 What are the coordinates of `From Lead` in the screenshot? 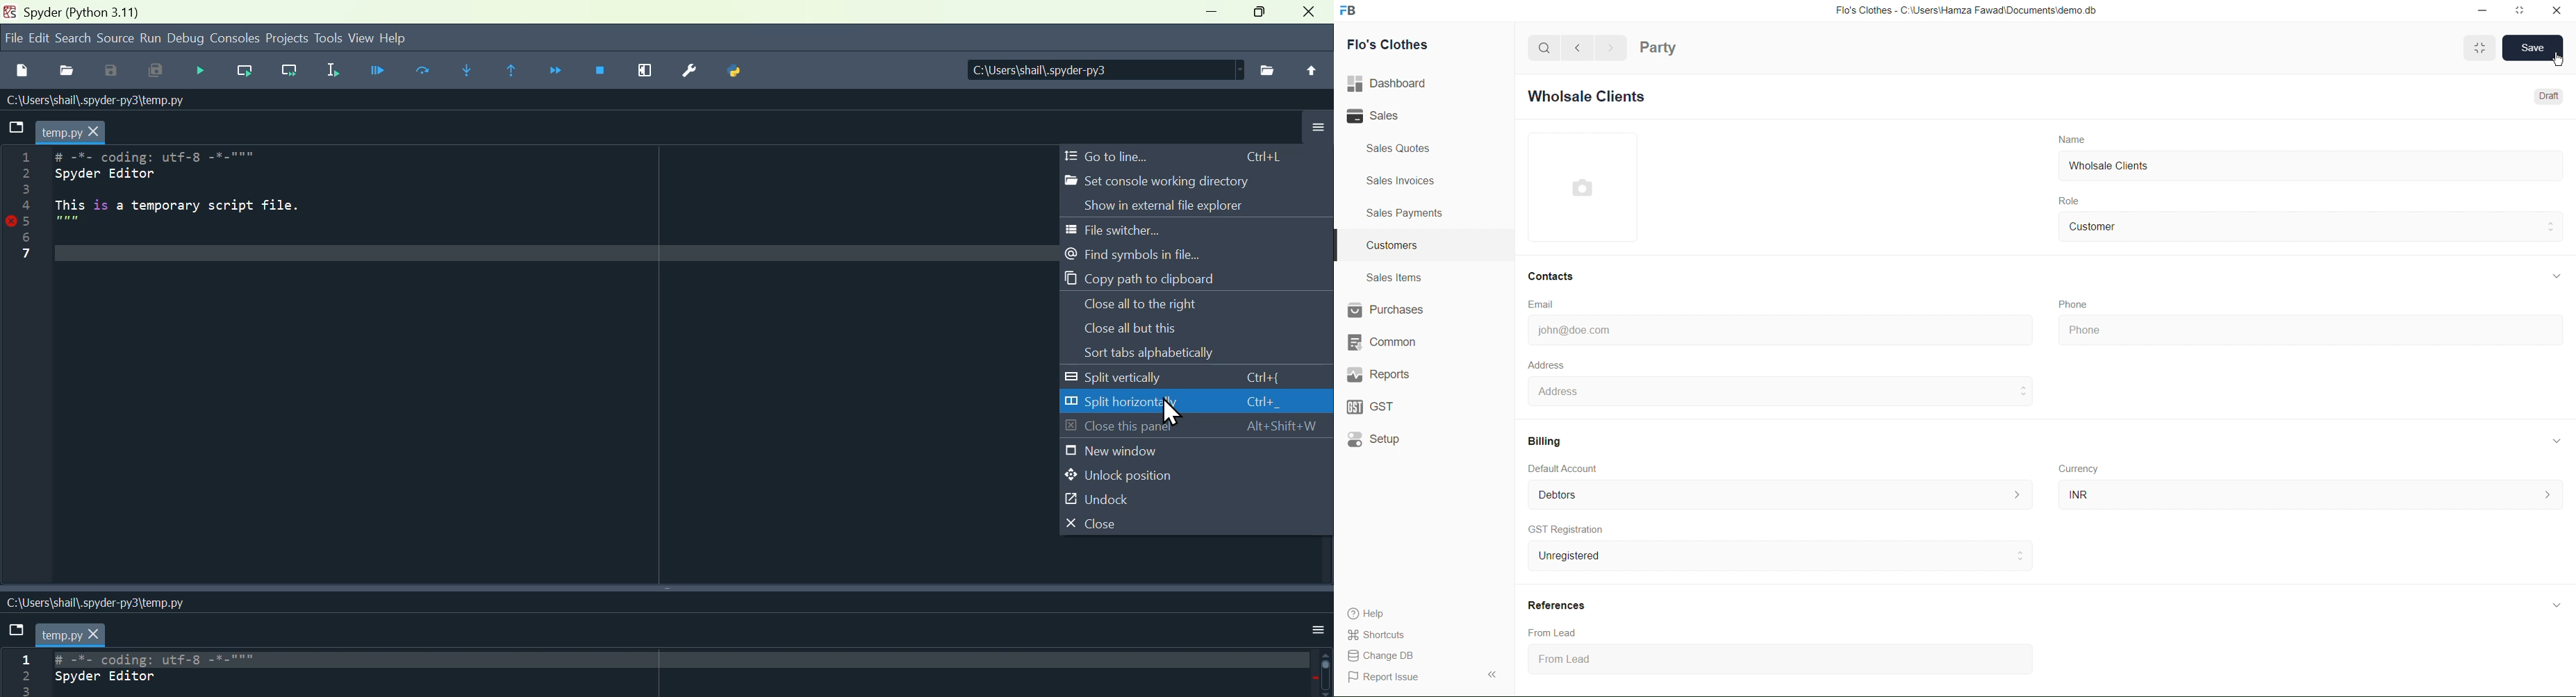 It's located at (1652, 661).